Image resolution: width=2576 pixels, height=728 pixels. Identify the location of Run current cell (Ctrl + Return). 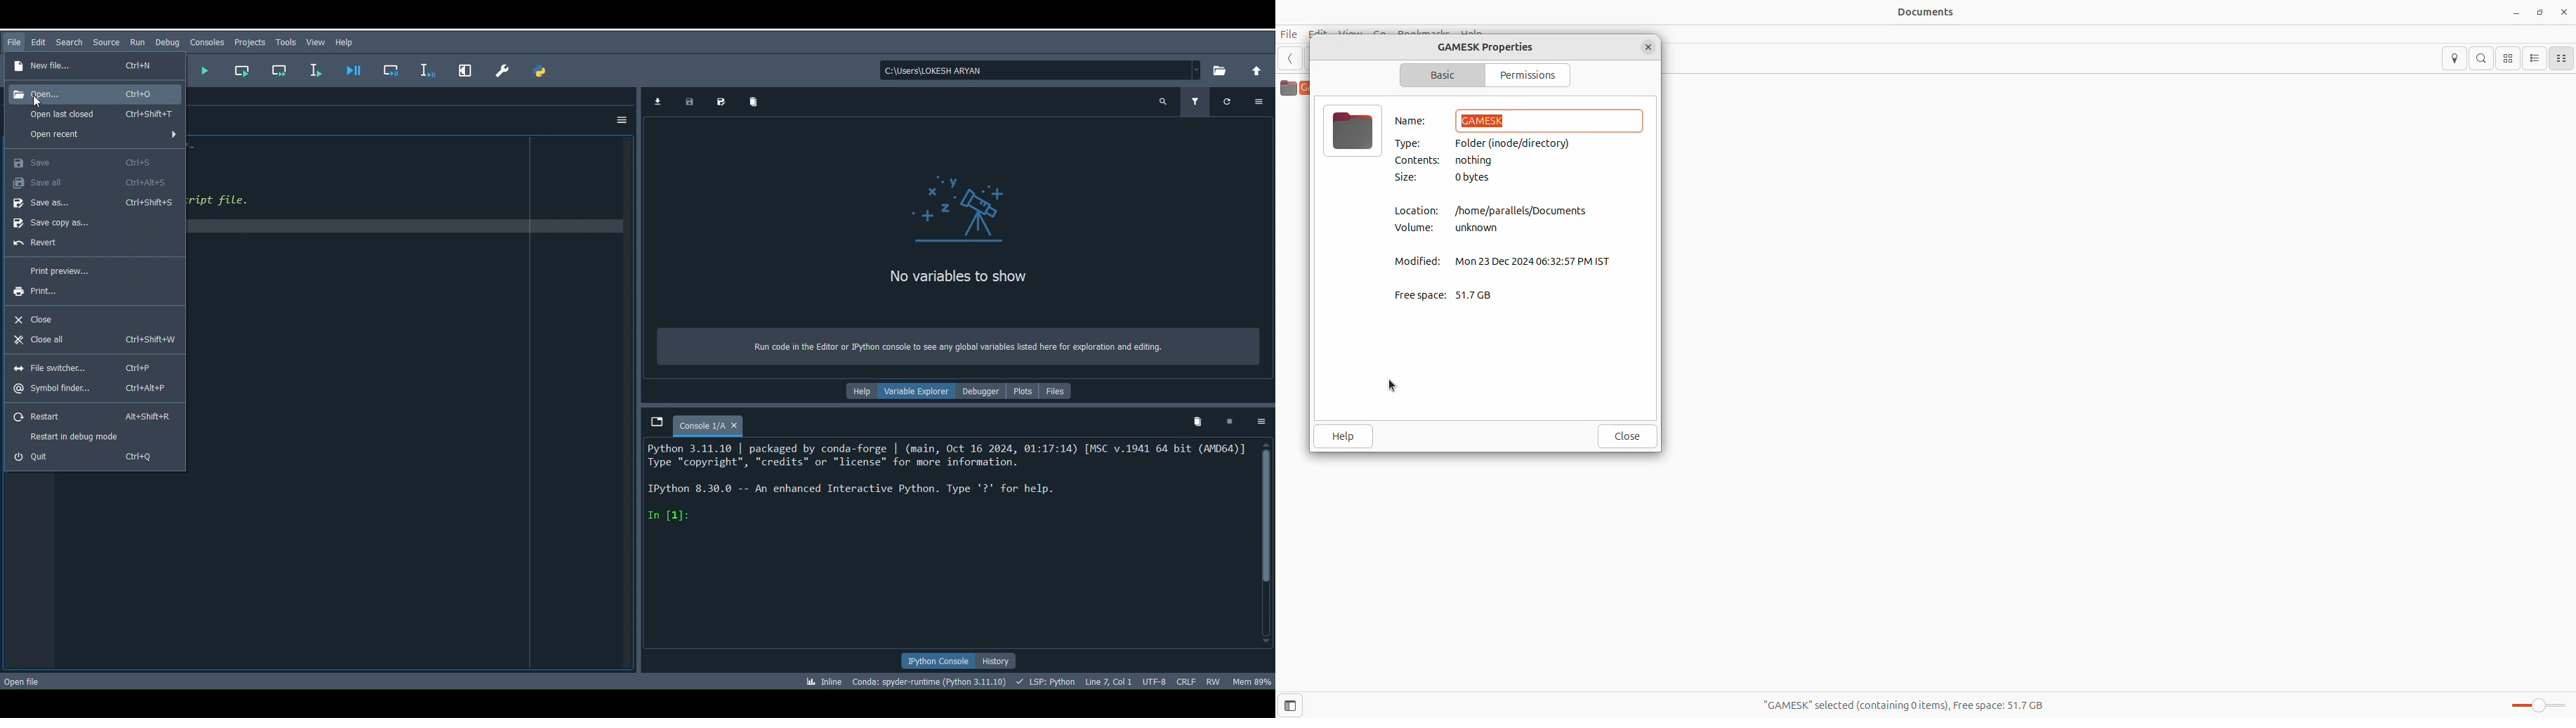
(241, 68).